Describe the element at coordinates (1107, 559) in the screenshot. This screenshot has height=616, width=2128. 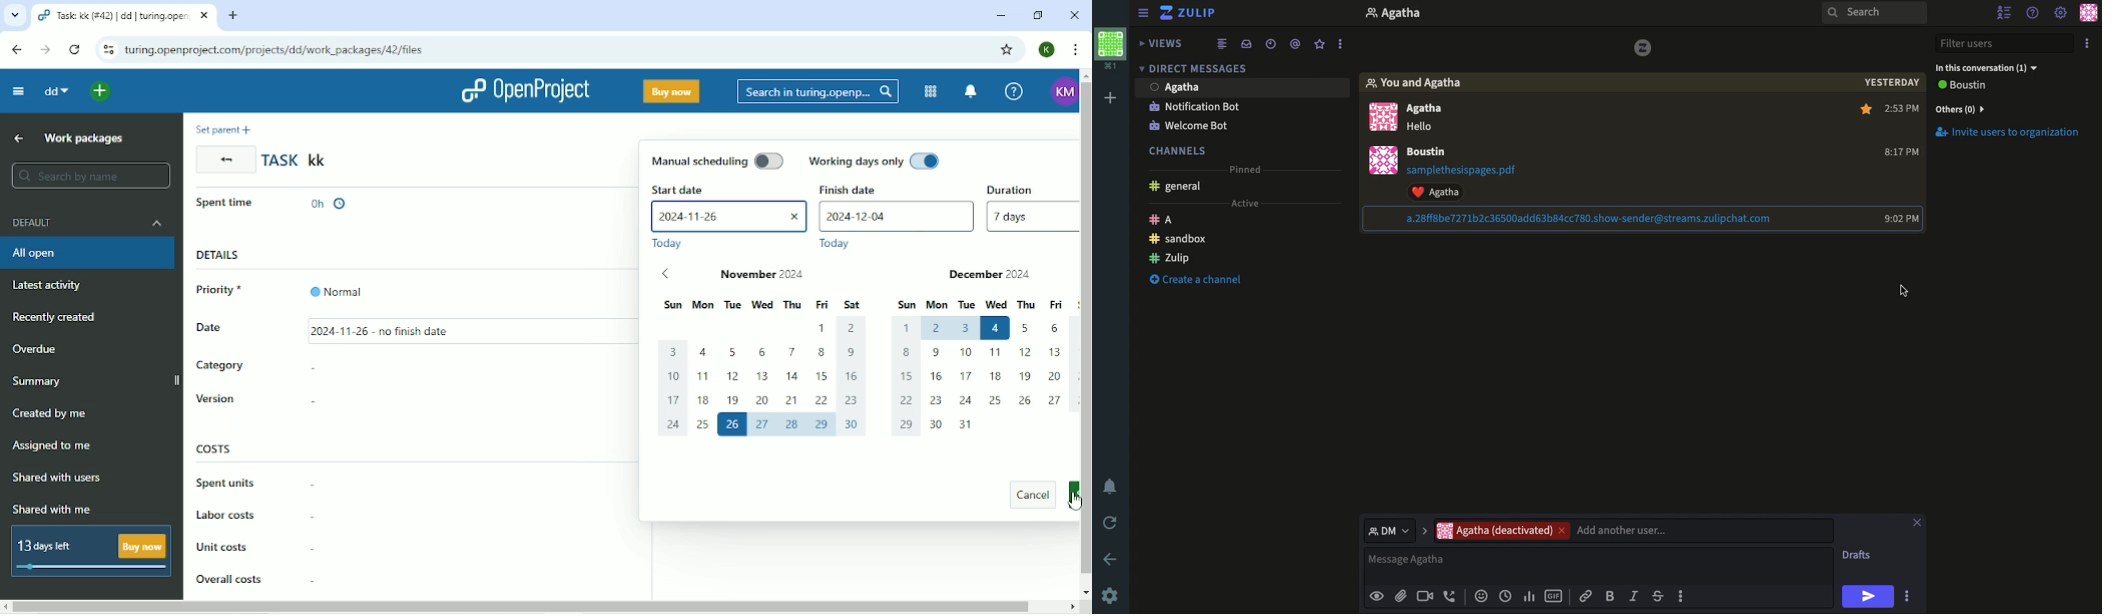
I see `Back` at that location.